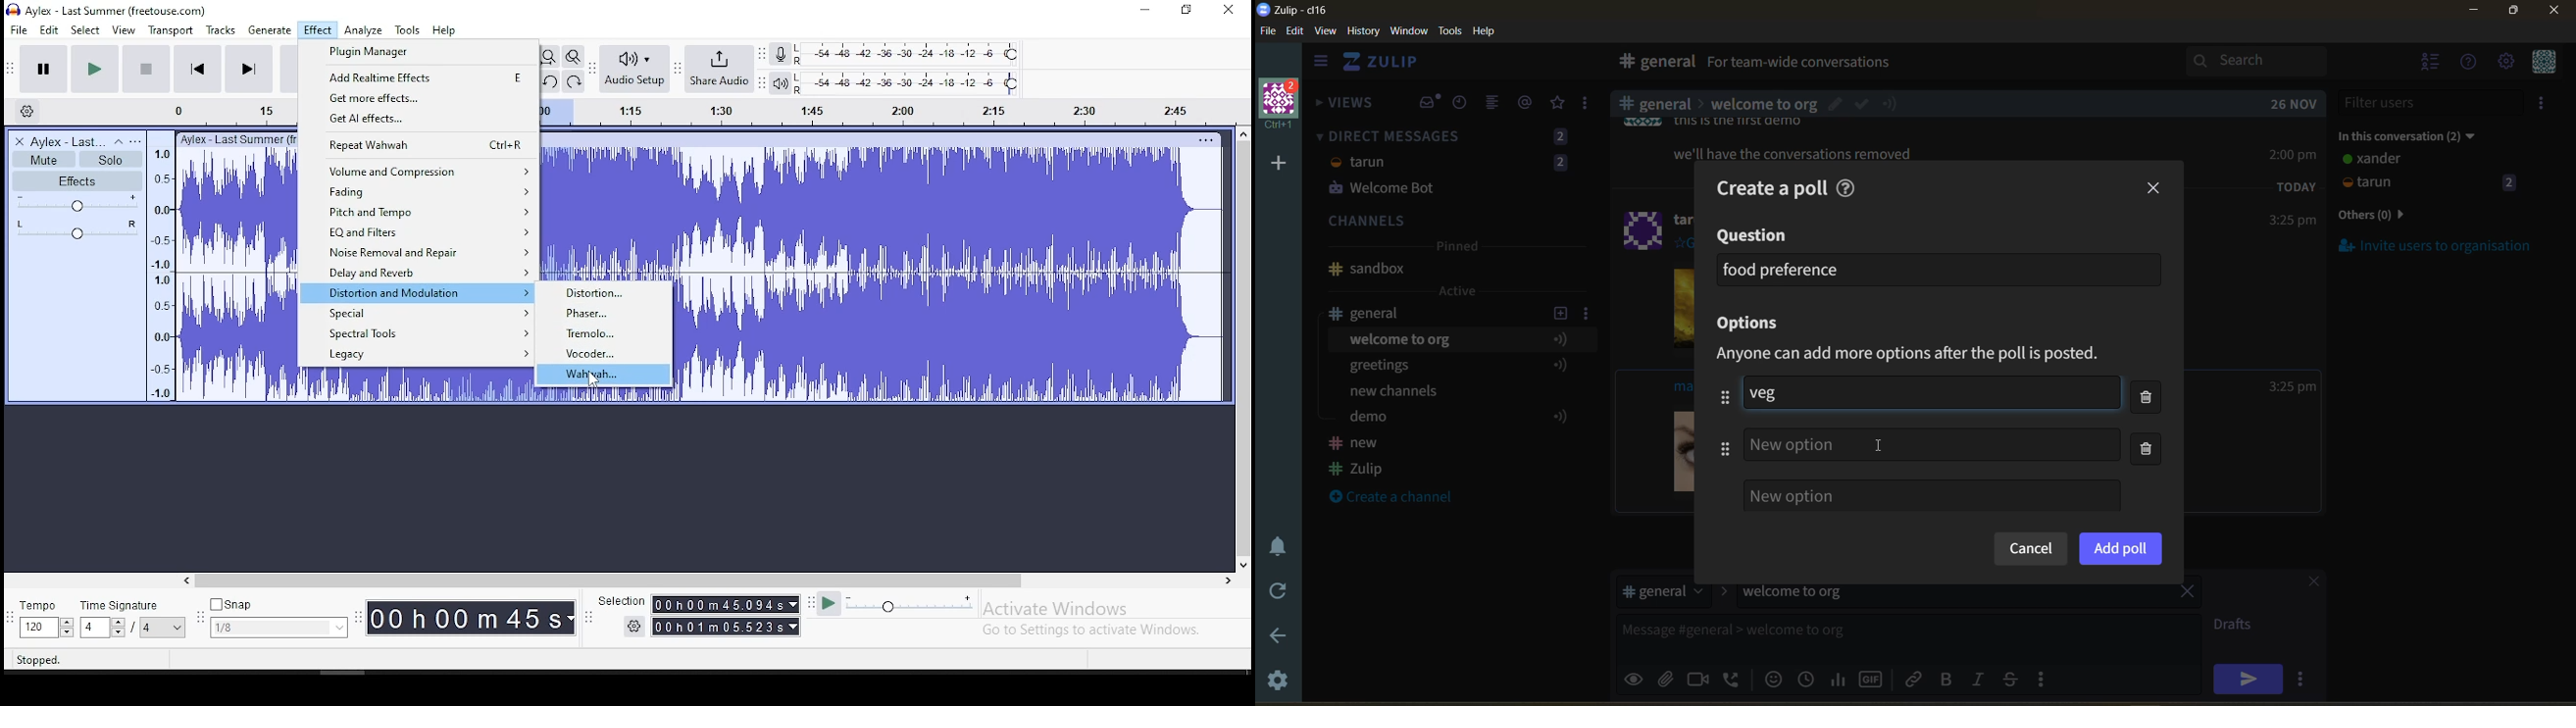 This screenshot has width=2576, height=728. What do you see at coordinates (418, 171) in the screenshot?
I see `volume and compression` at bounding box center [418, 171].